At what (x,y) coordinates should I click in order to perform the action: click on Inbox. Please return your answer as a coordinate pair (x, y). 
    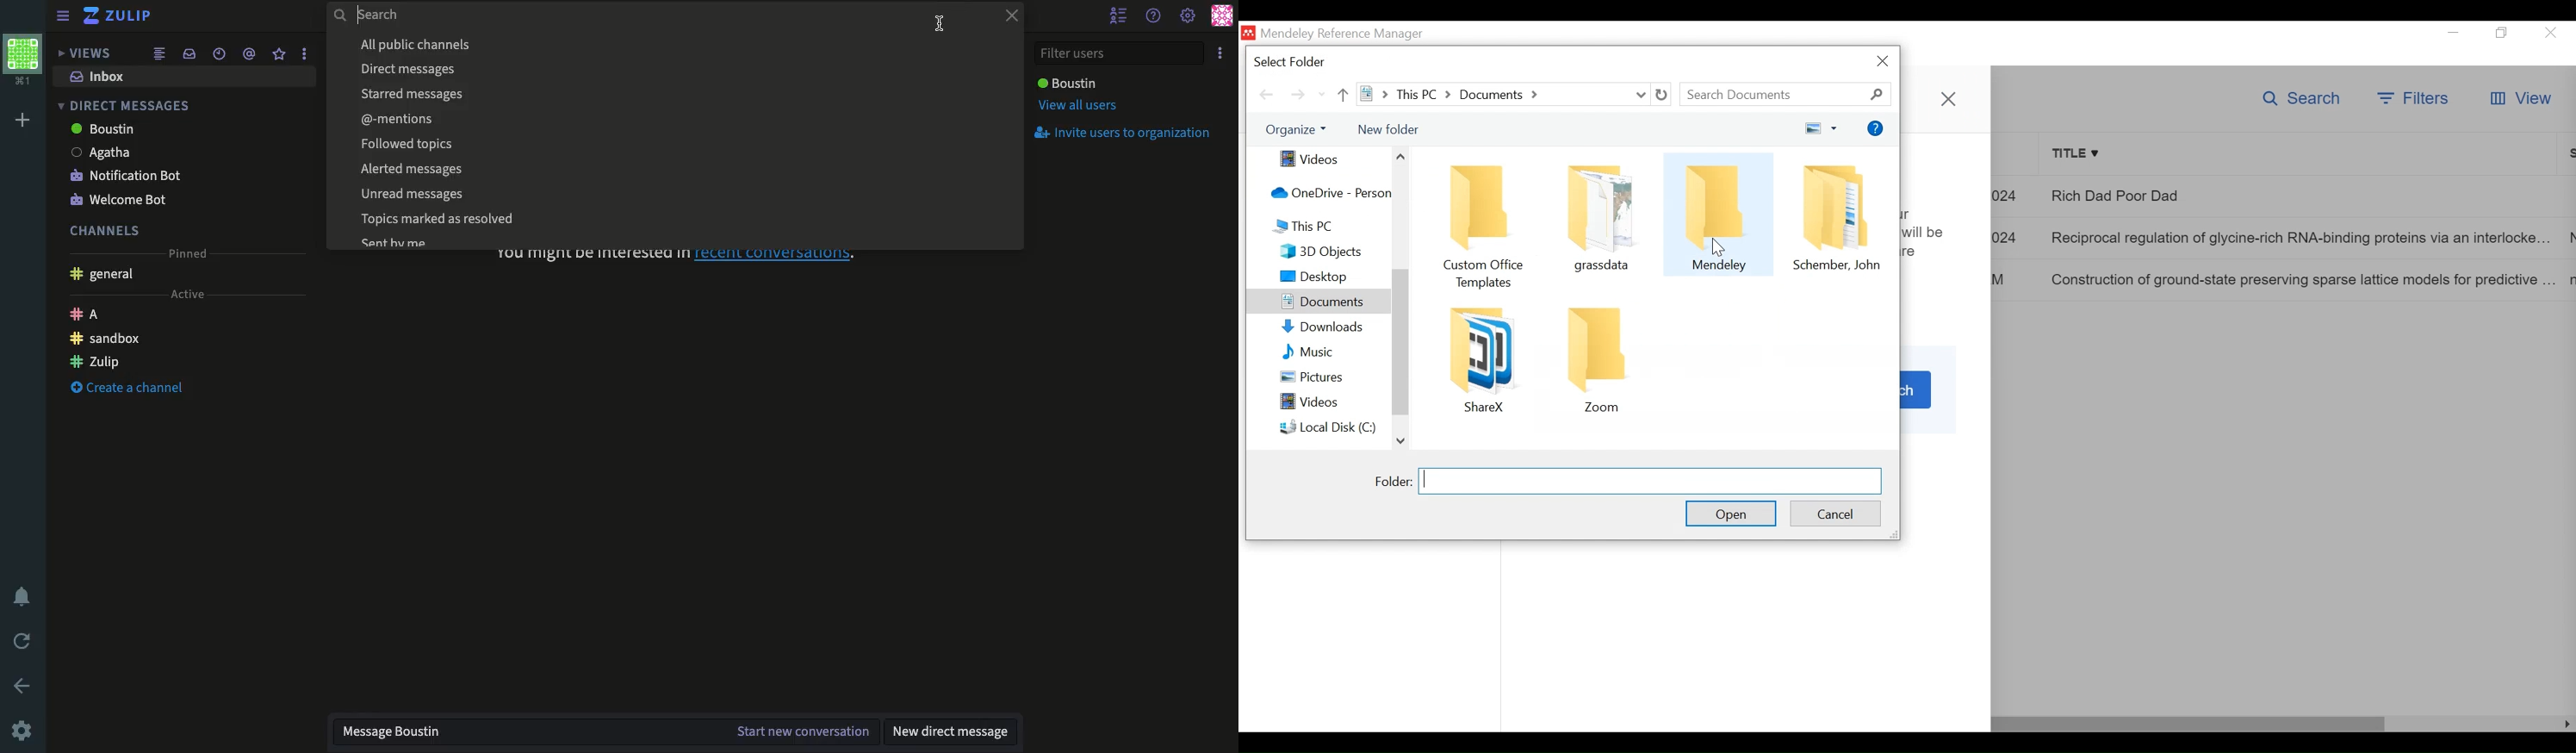
    Looking at the image, I should click on (96, 77).